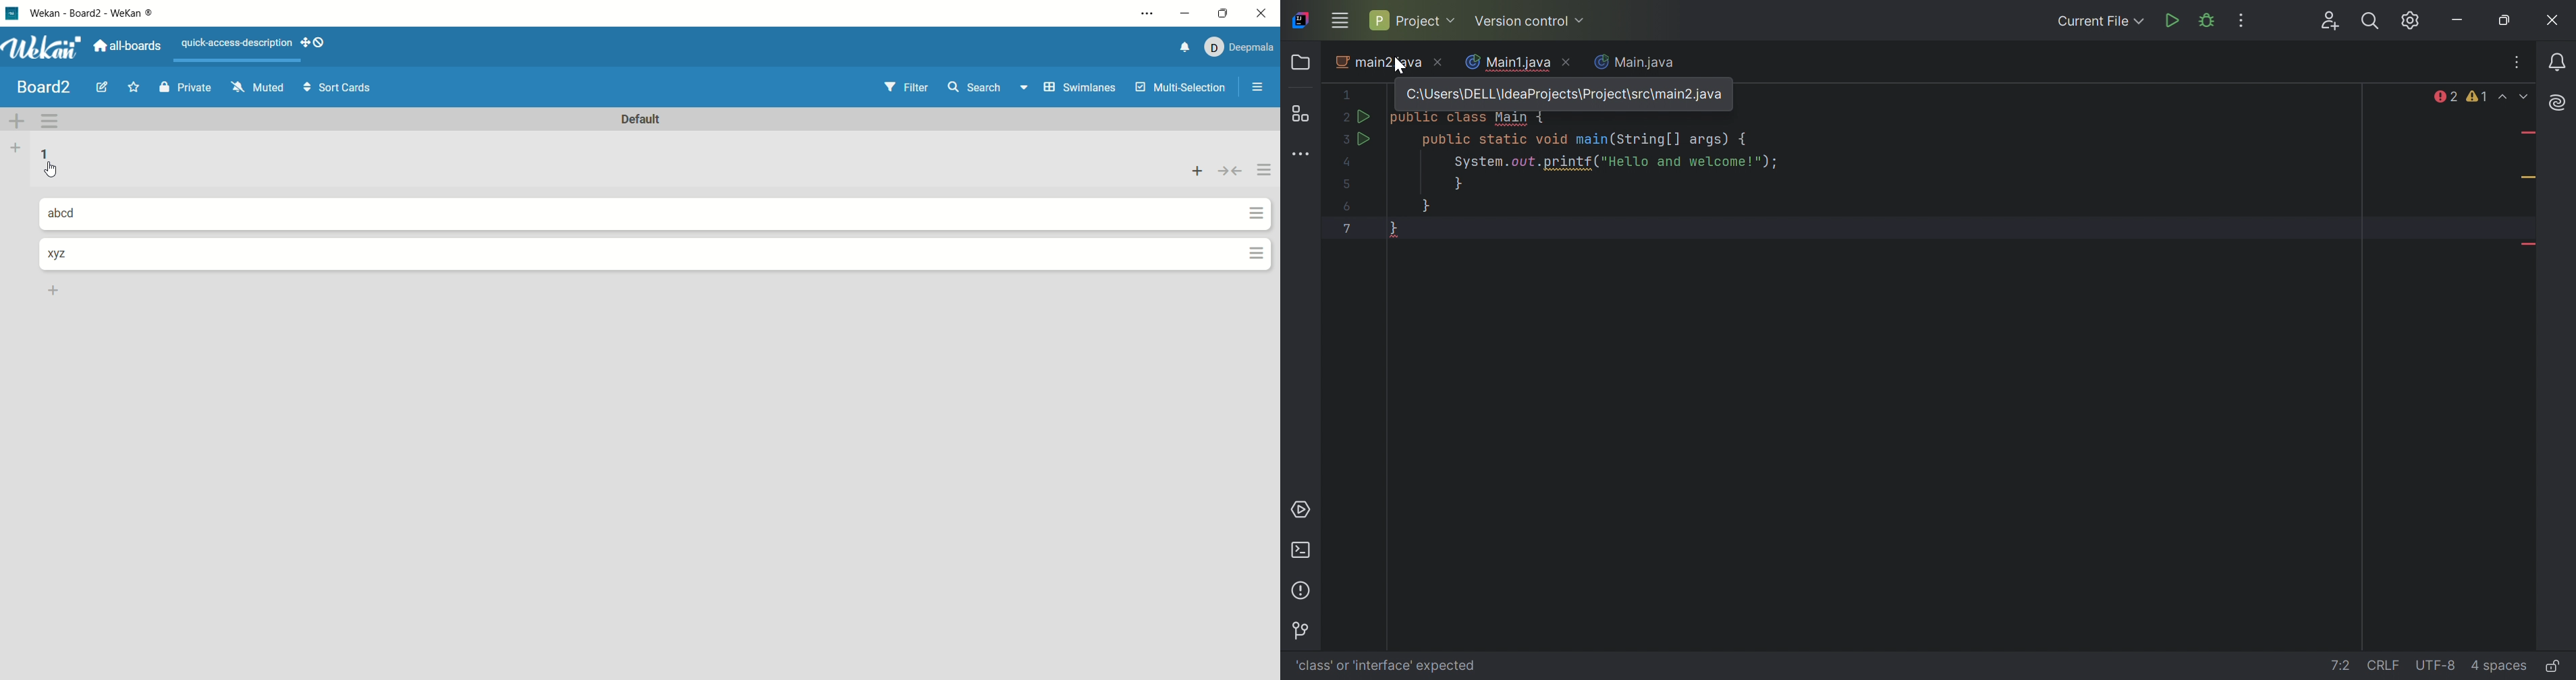 The width and height of the screenshot is (2576, 700). I want to click on collapse, so click(1230, 170).